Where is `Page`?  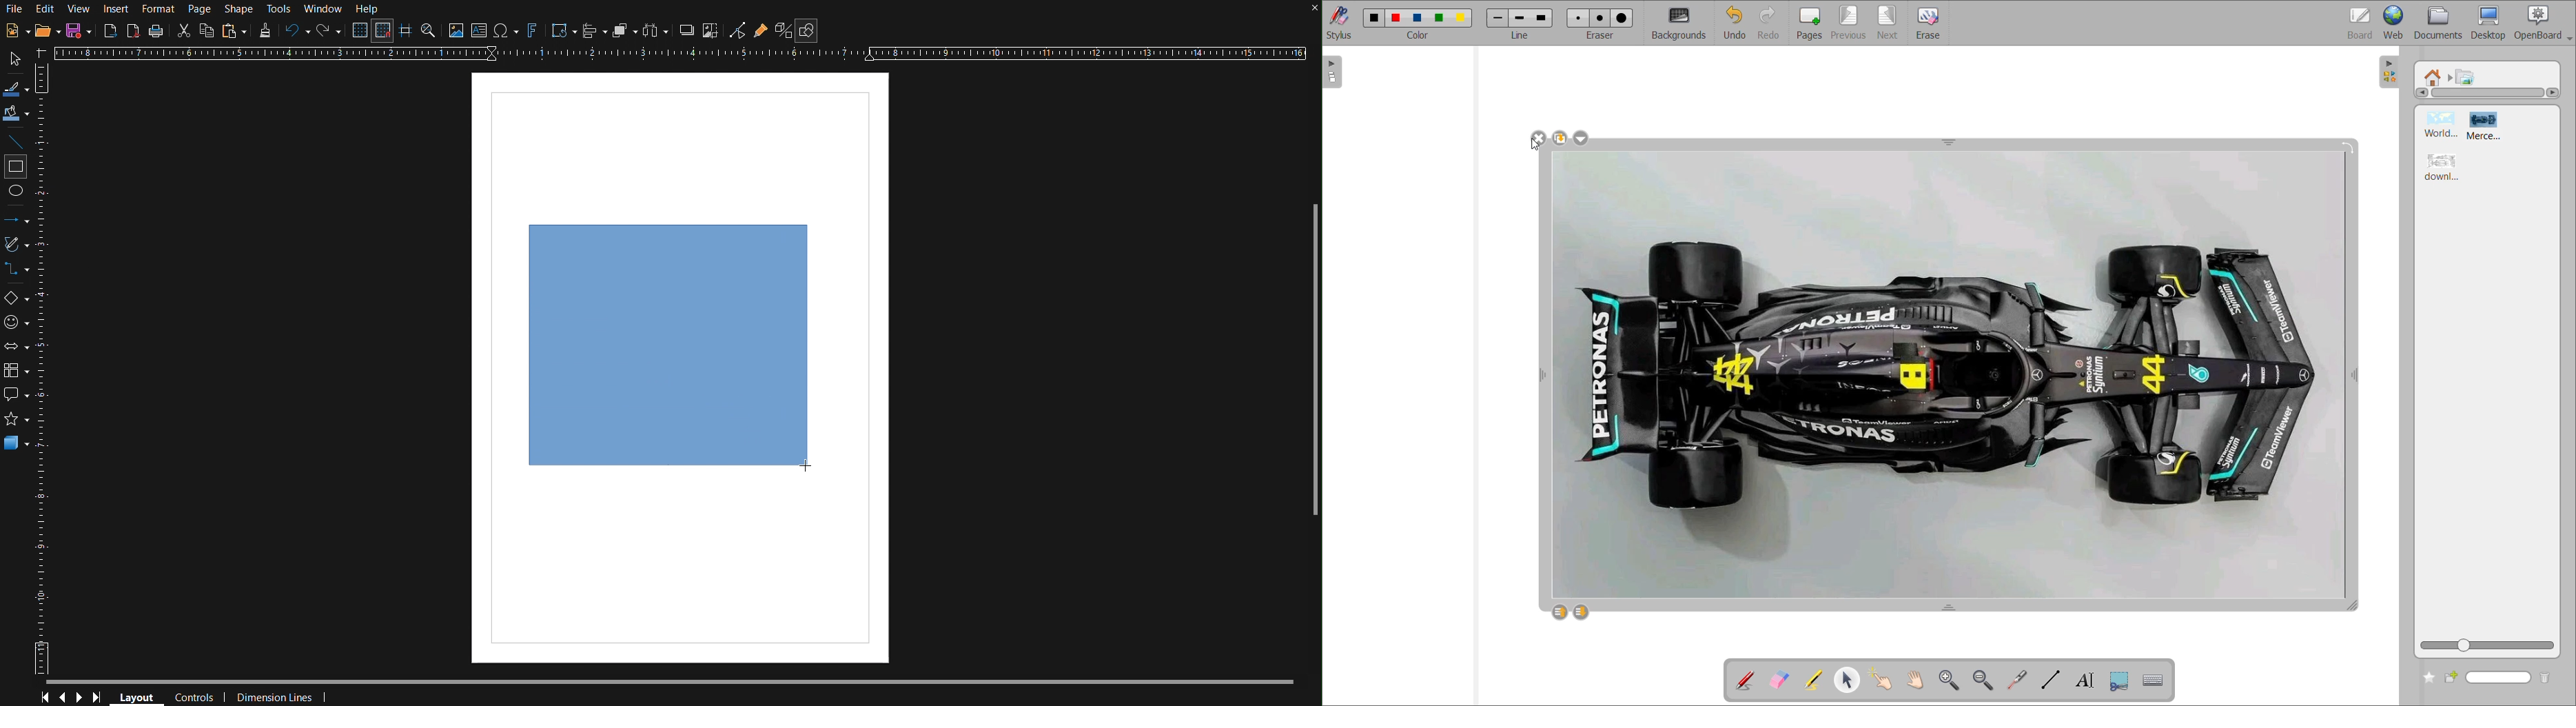
Page is located at coordinates (199, 9).